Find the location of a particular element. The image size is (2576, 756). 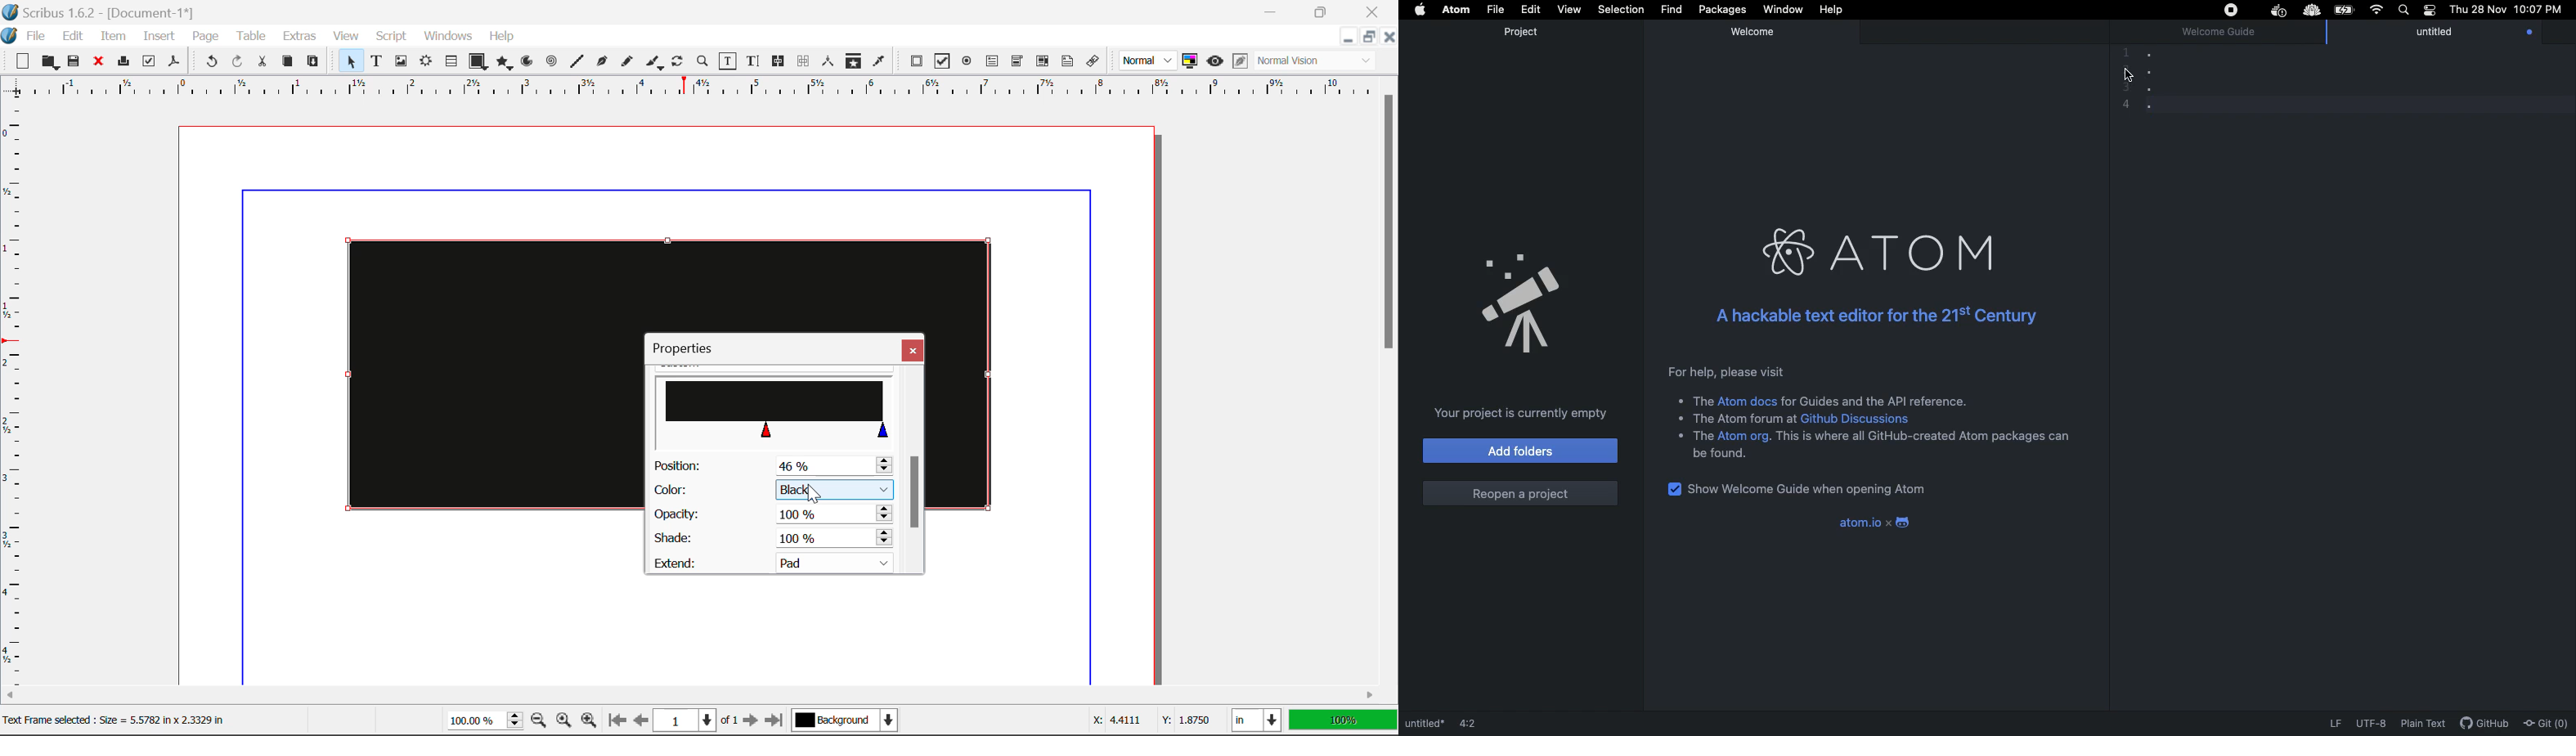

Calligraphic Line is located at coordinates (656, 64).